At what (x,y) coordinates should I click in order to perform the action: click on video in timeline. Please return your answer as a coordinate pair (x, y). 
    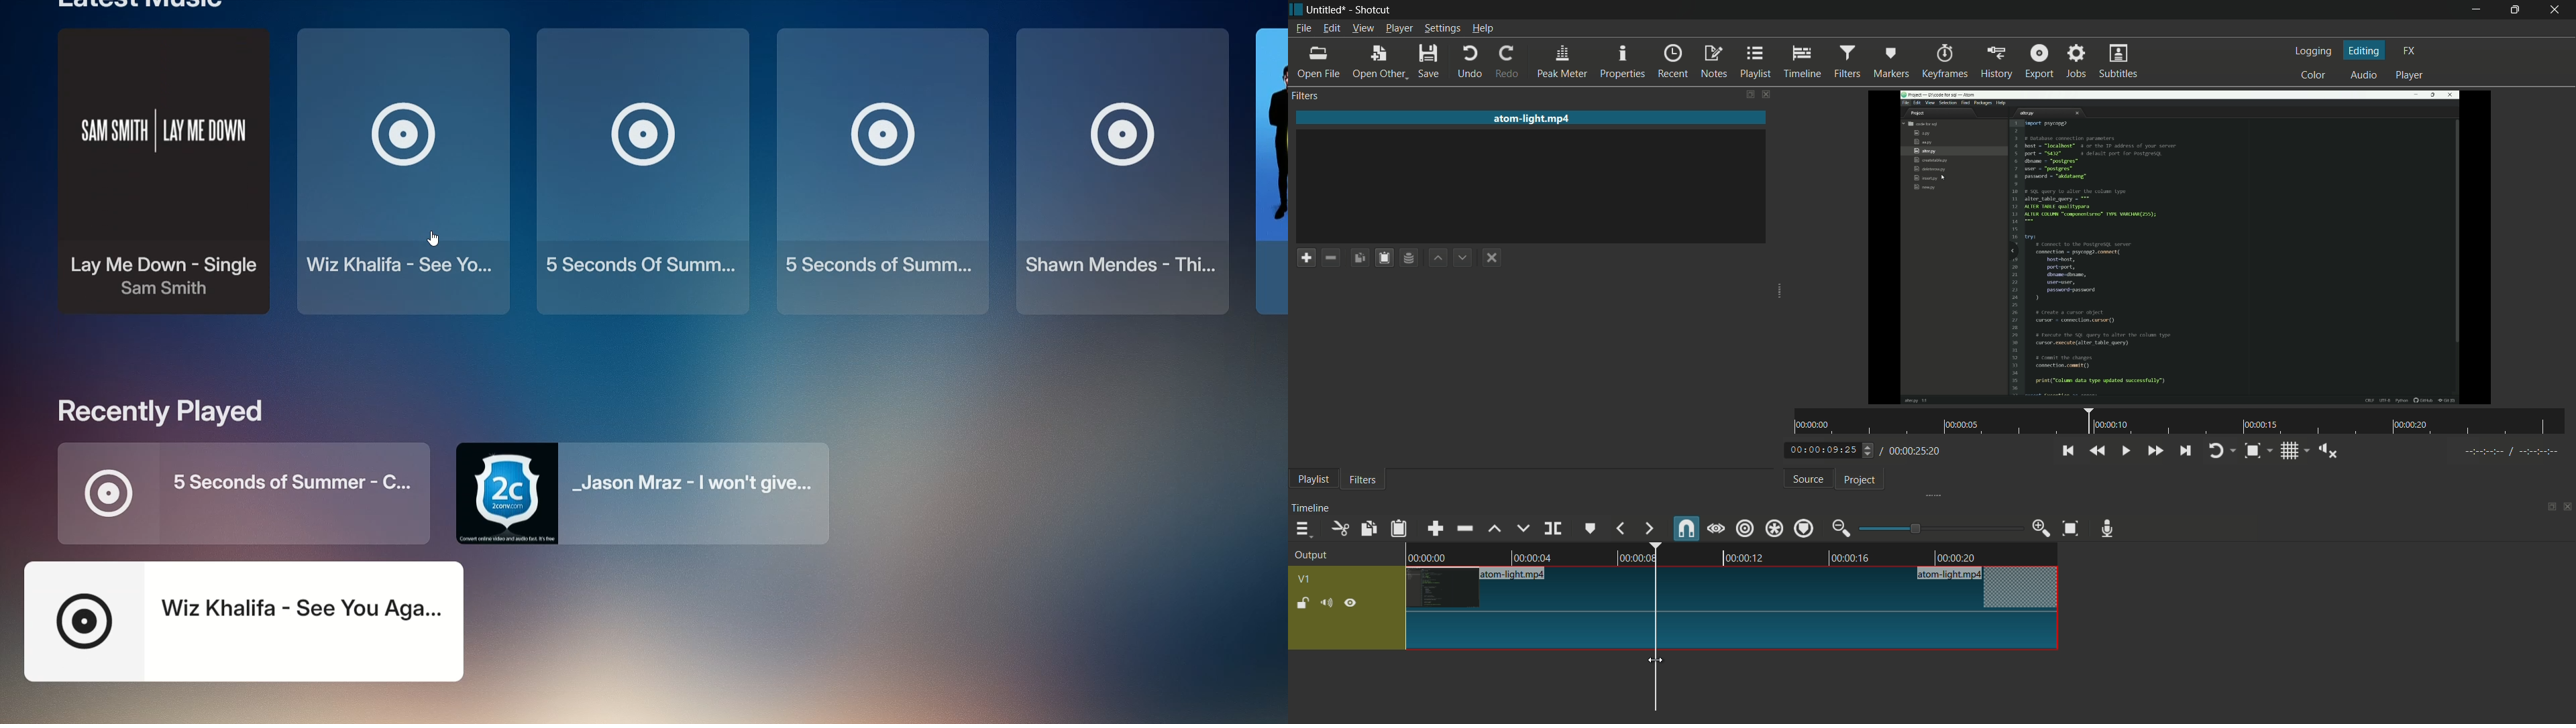
    Looking at the image, I should click on (1734, 552).